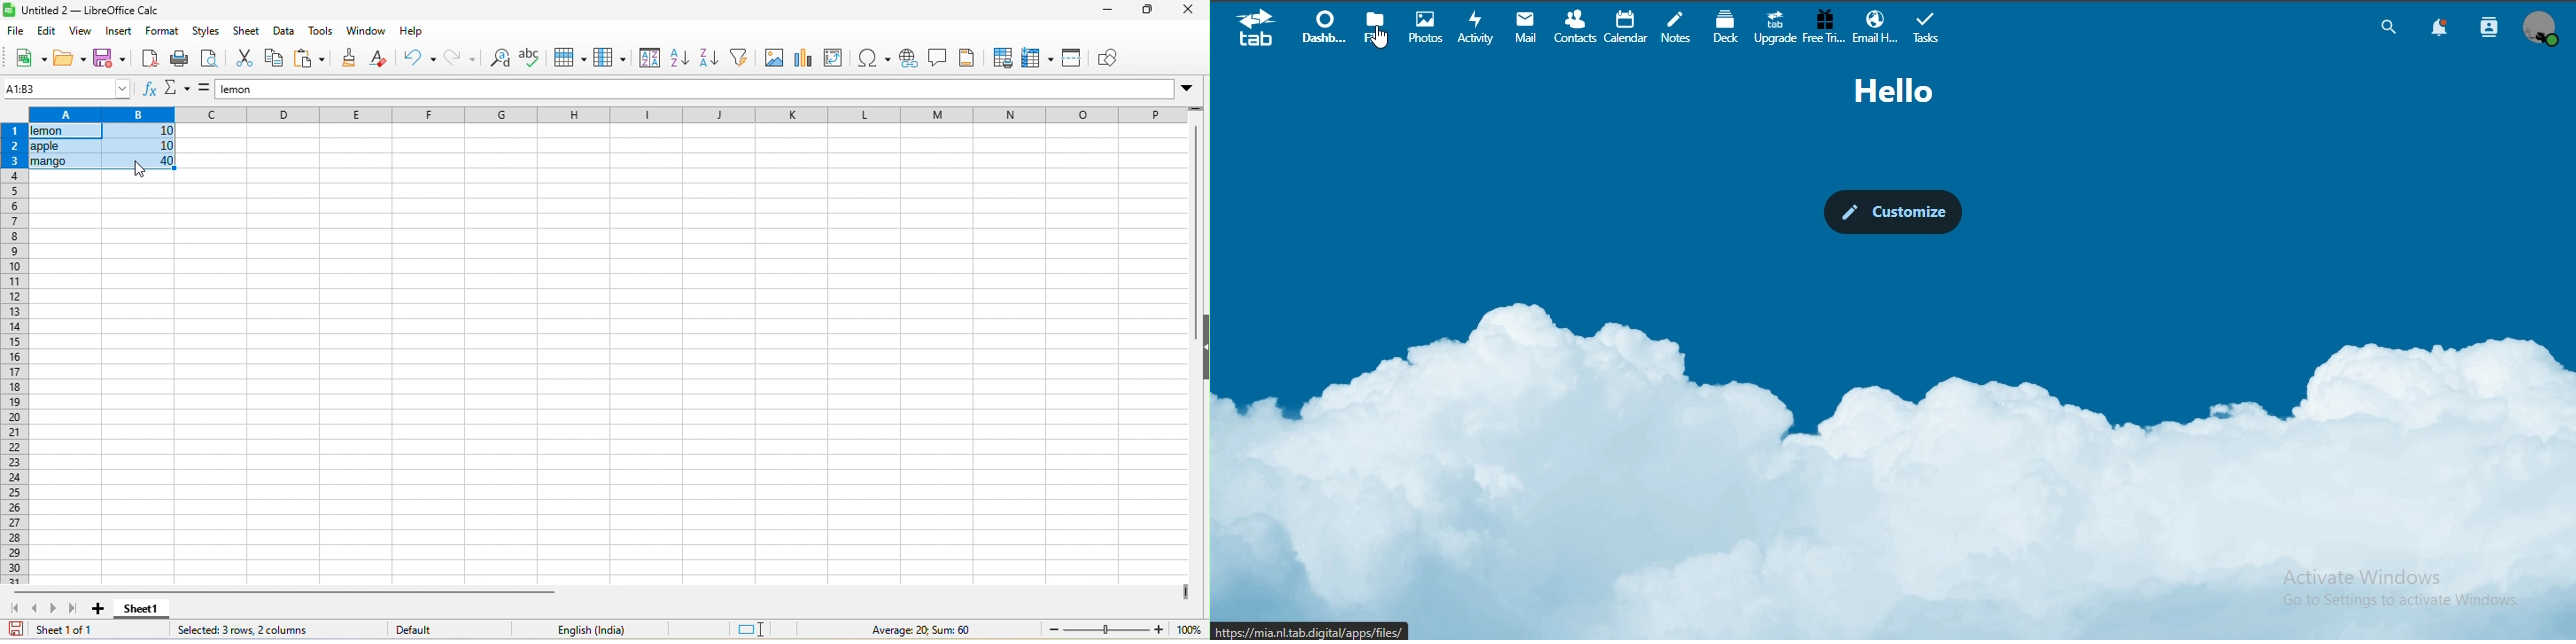 The width and height of the screenshot is (2576, 644). What do you see at coordinates (1679, 28) in the screenshot?
I see `notes` at bounding box center [1679, 28].